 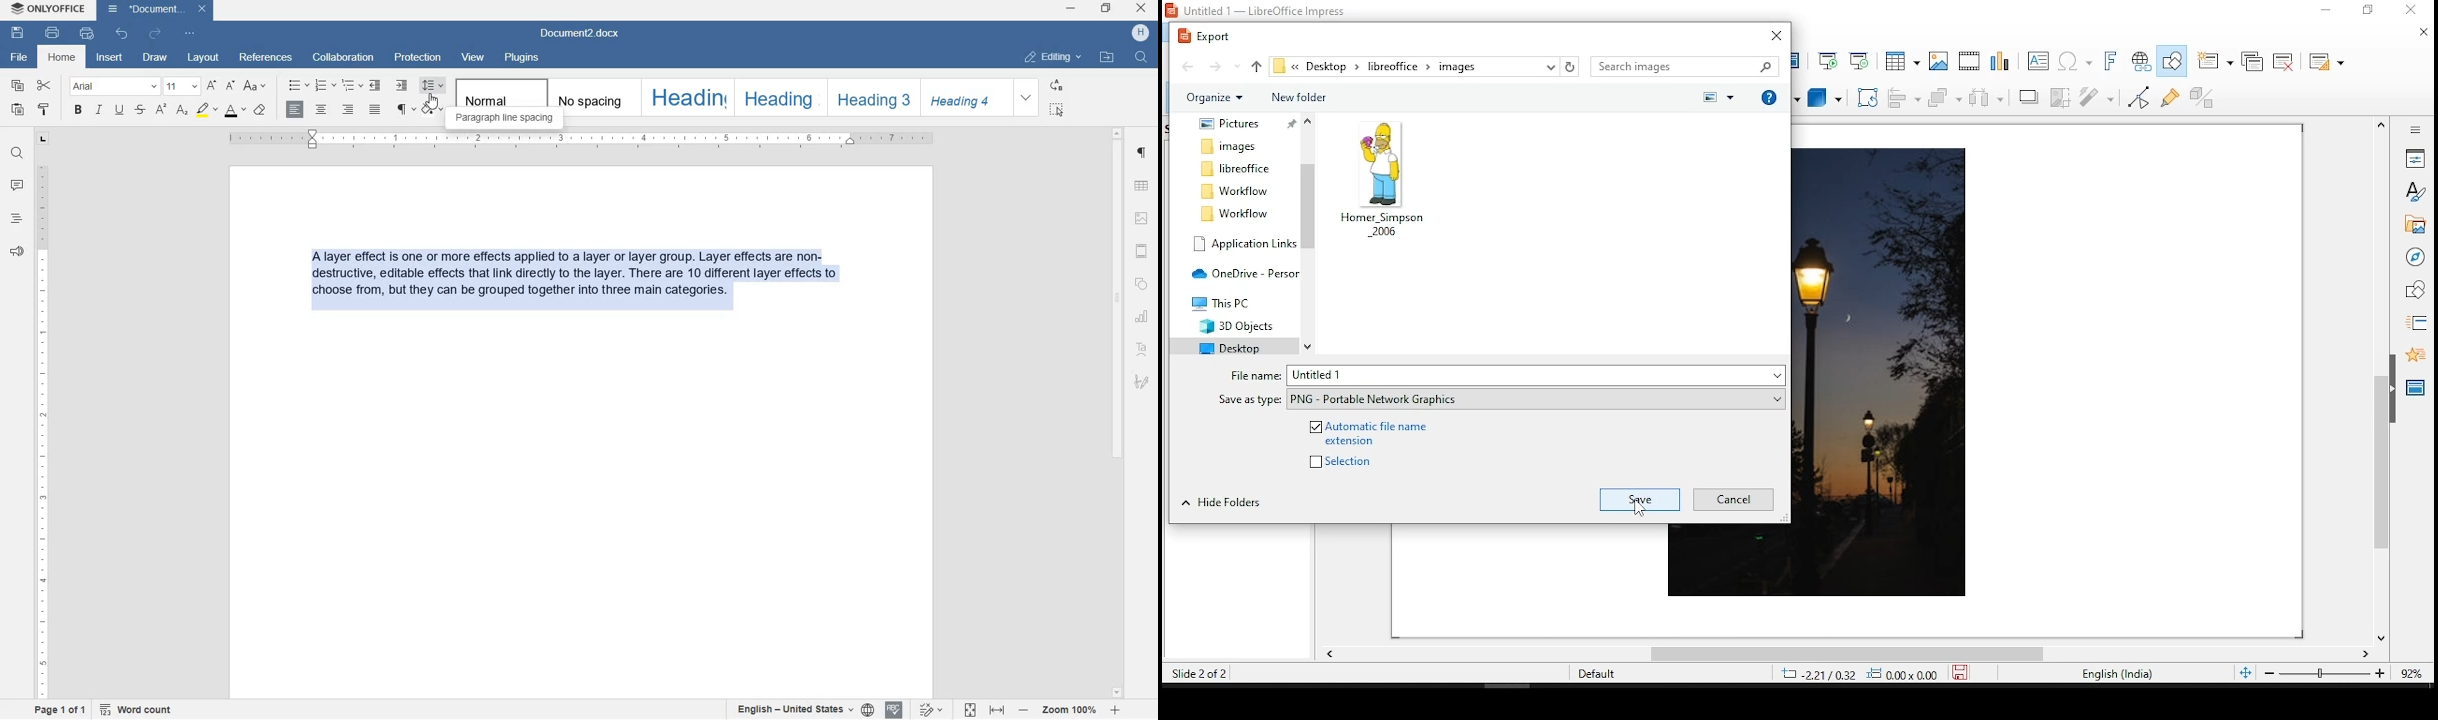 What do you see at coordinates (2415, 355) in the screenshot?
I see `animation` at bounding box center [2415, 355].